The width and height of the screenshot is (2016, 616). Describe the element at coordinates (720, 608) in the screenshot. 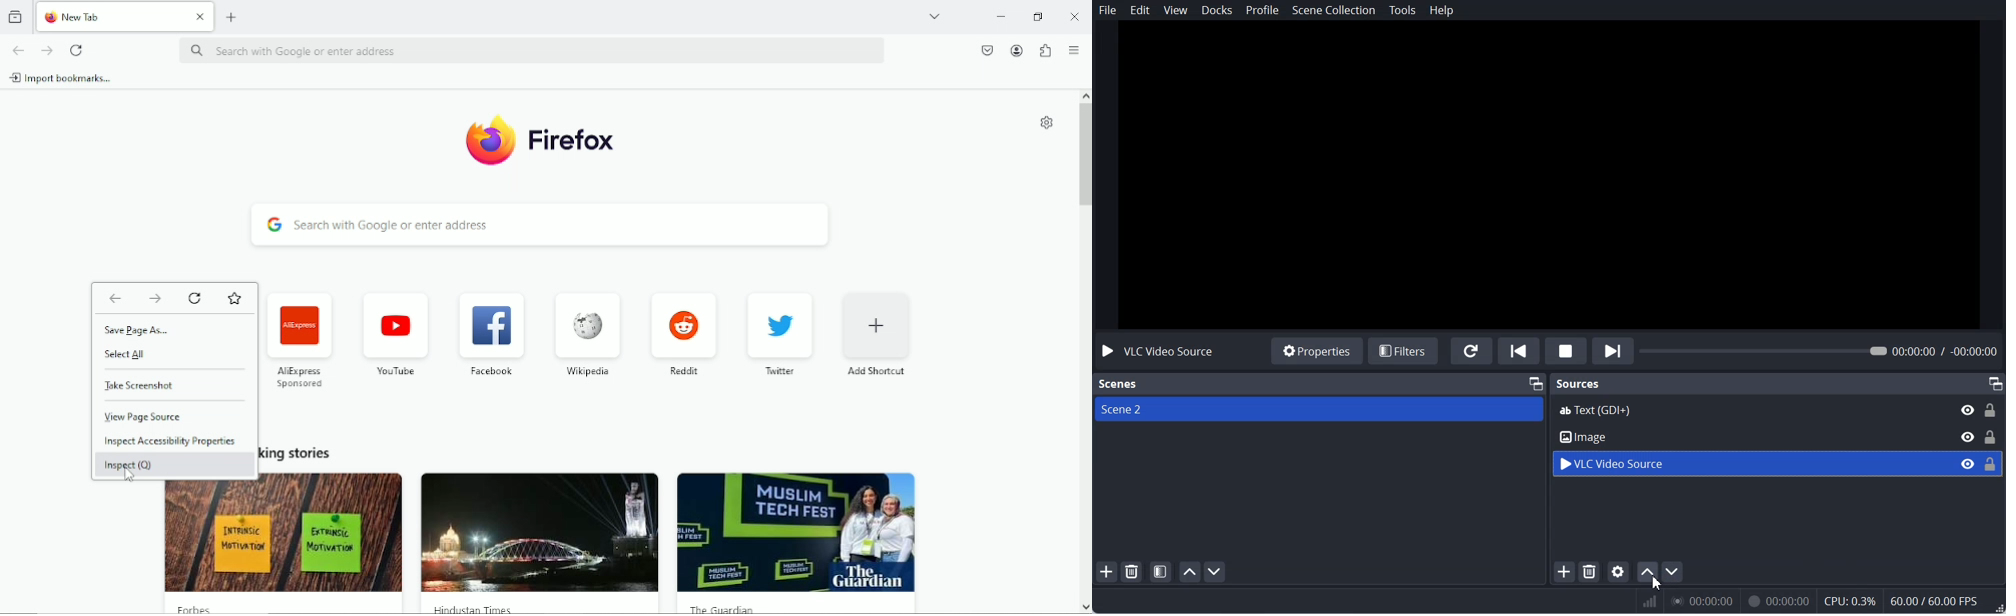

I see `The Guardian` at that location.